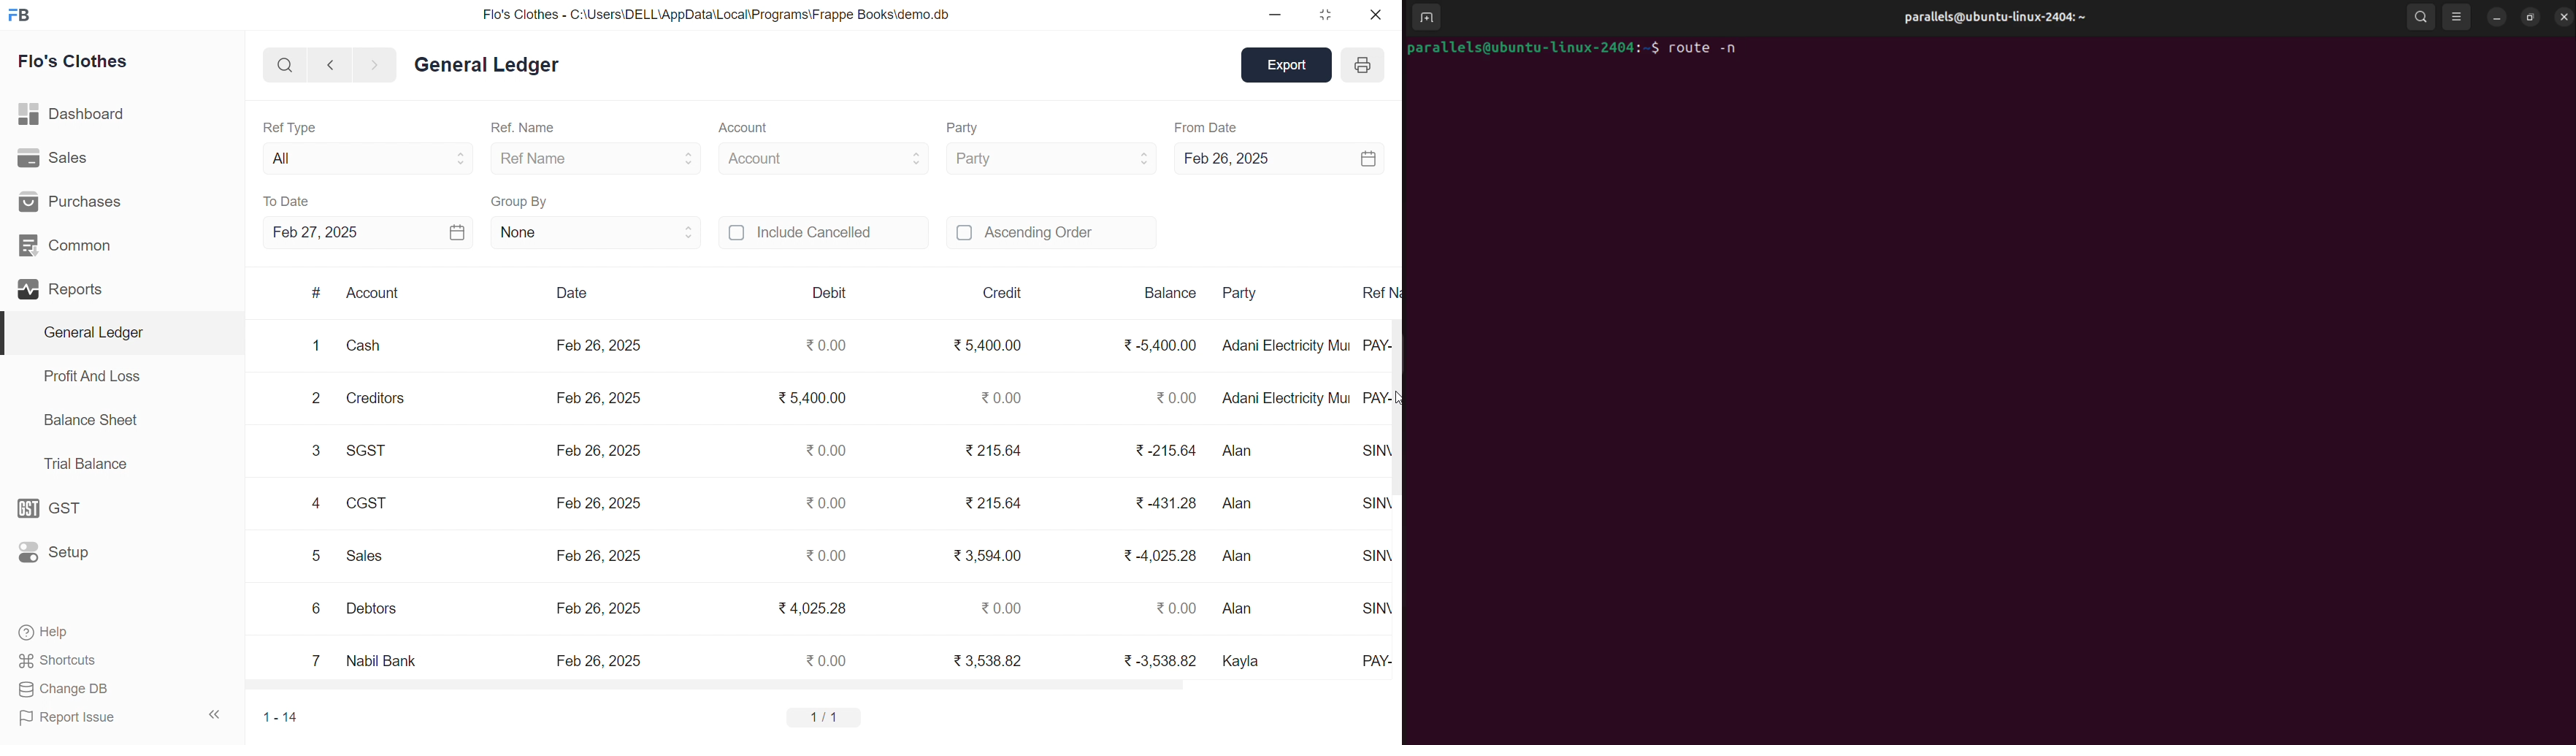  I want to click on 1, so click(312, 345).